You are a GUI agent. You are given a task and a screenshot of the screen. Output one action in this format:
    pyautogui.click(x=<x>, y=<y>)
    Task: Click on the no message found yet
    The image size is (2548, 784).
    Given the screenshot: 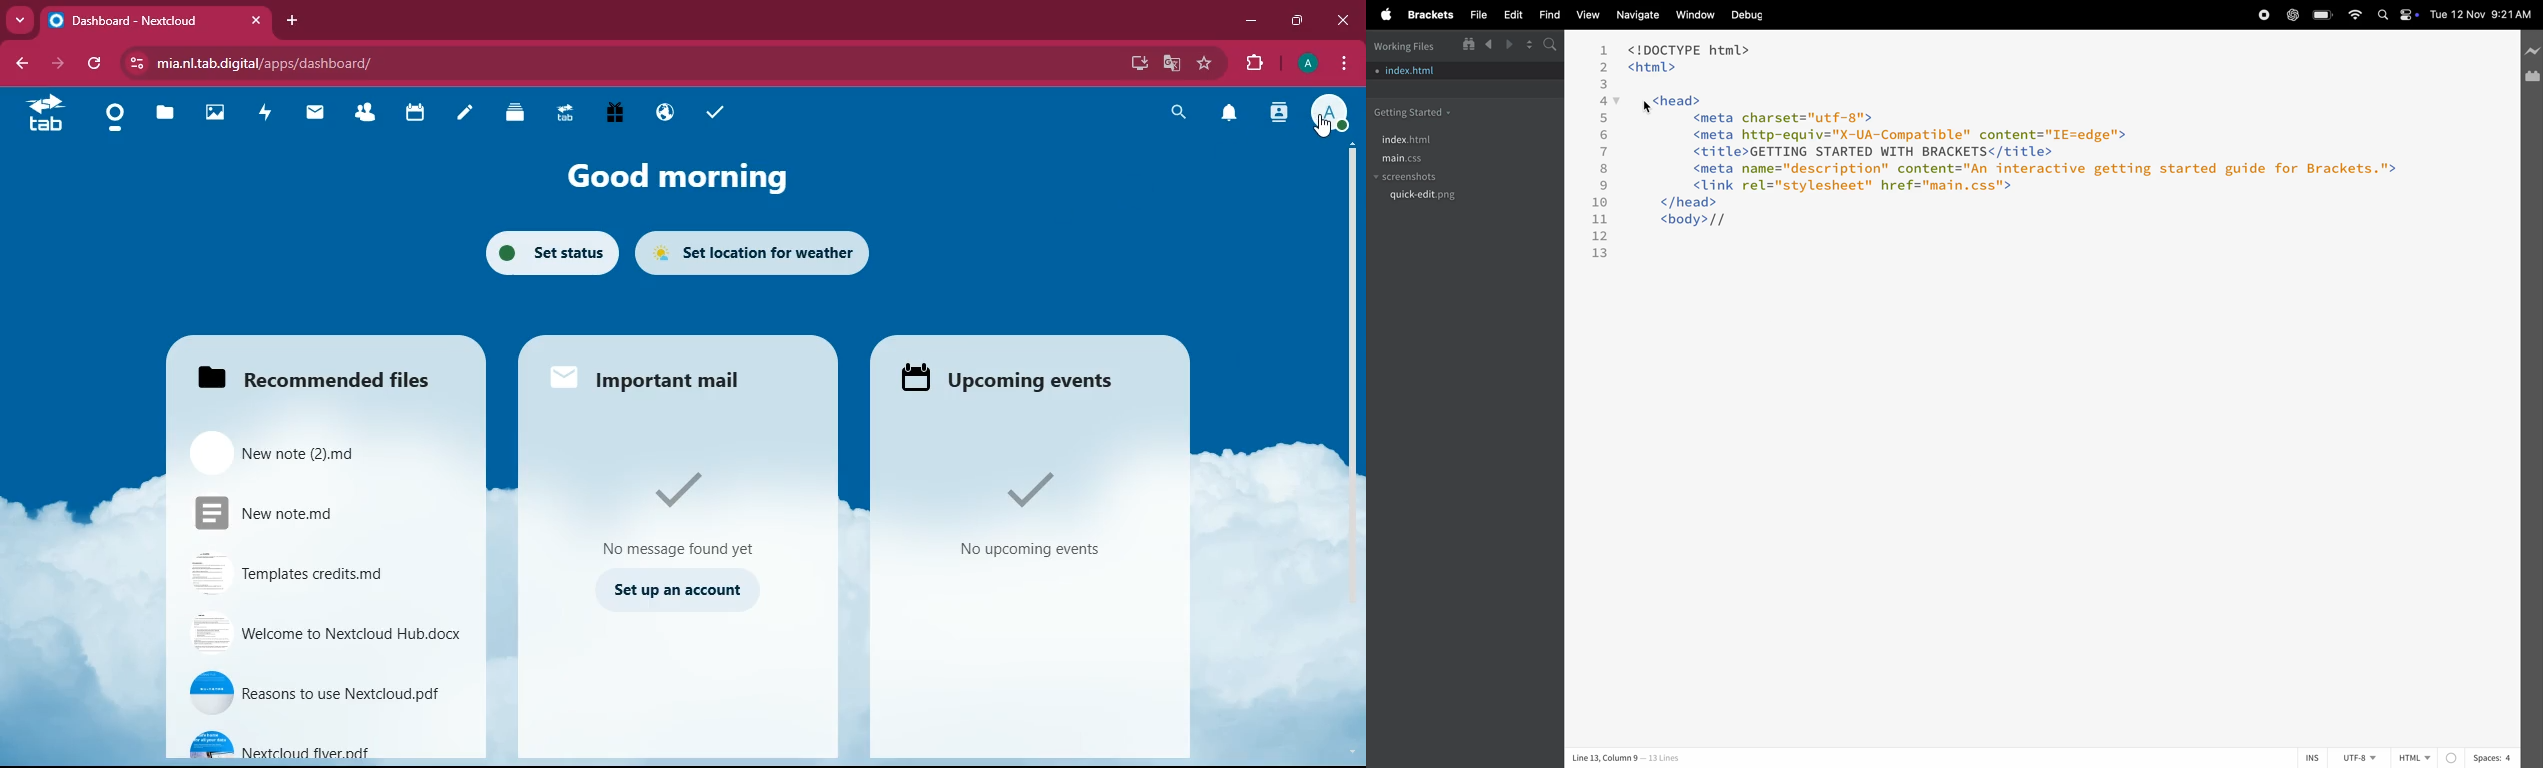 What is the action you would take?
    pyautogui.click(x=679, y=538)
    